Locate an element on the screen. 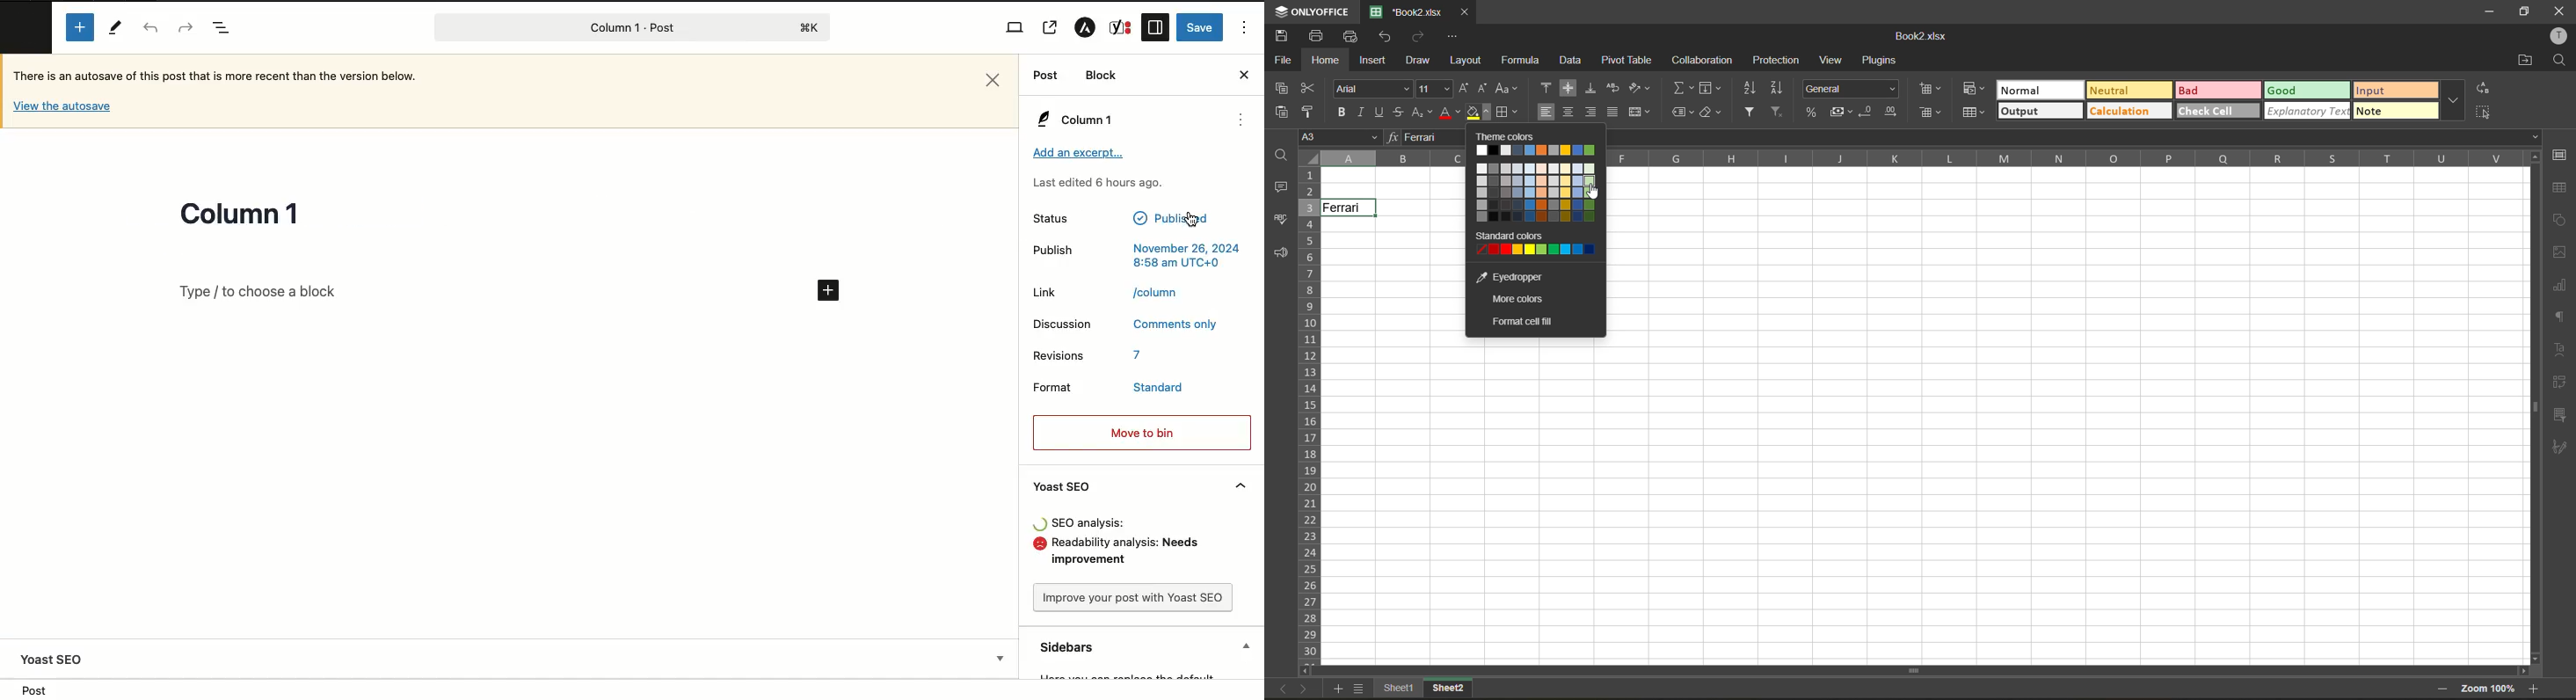 Image resolution: width=2576 pixels, height=700 pixels. Post is located at coordinates (636, 690).